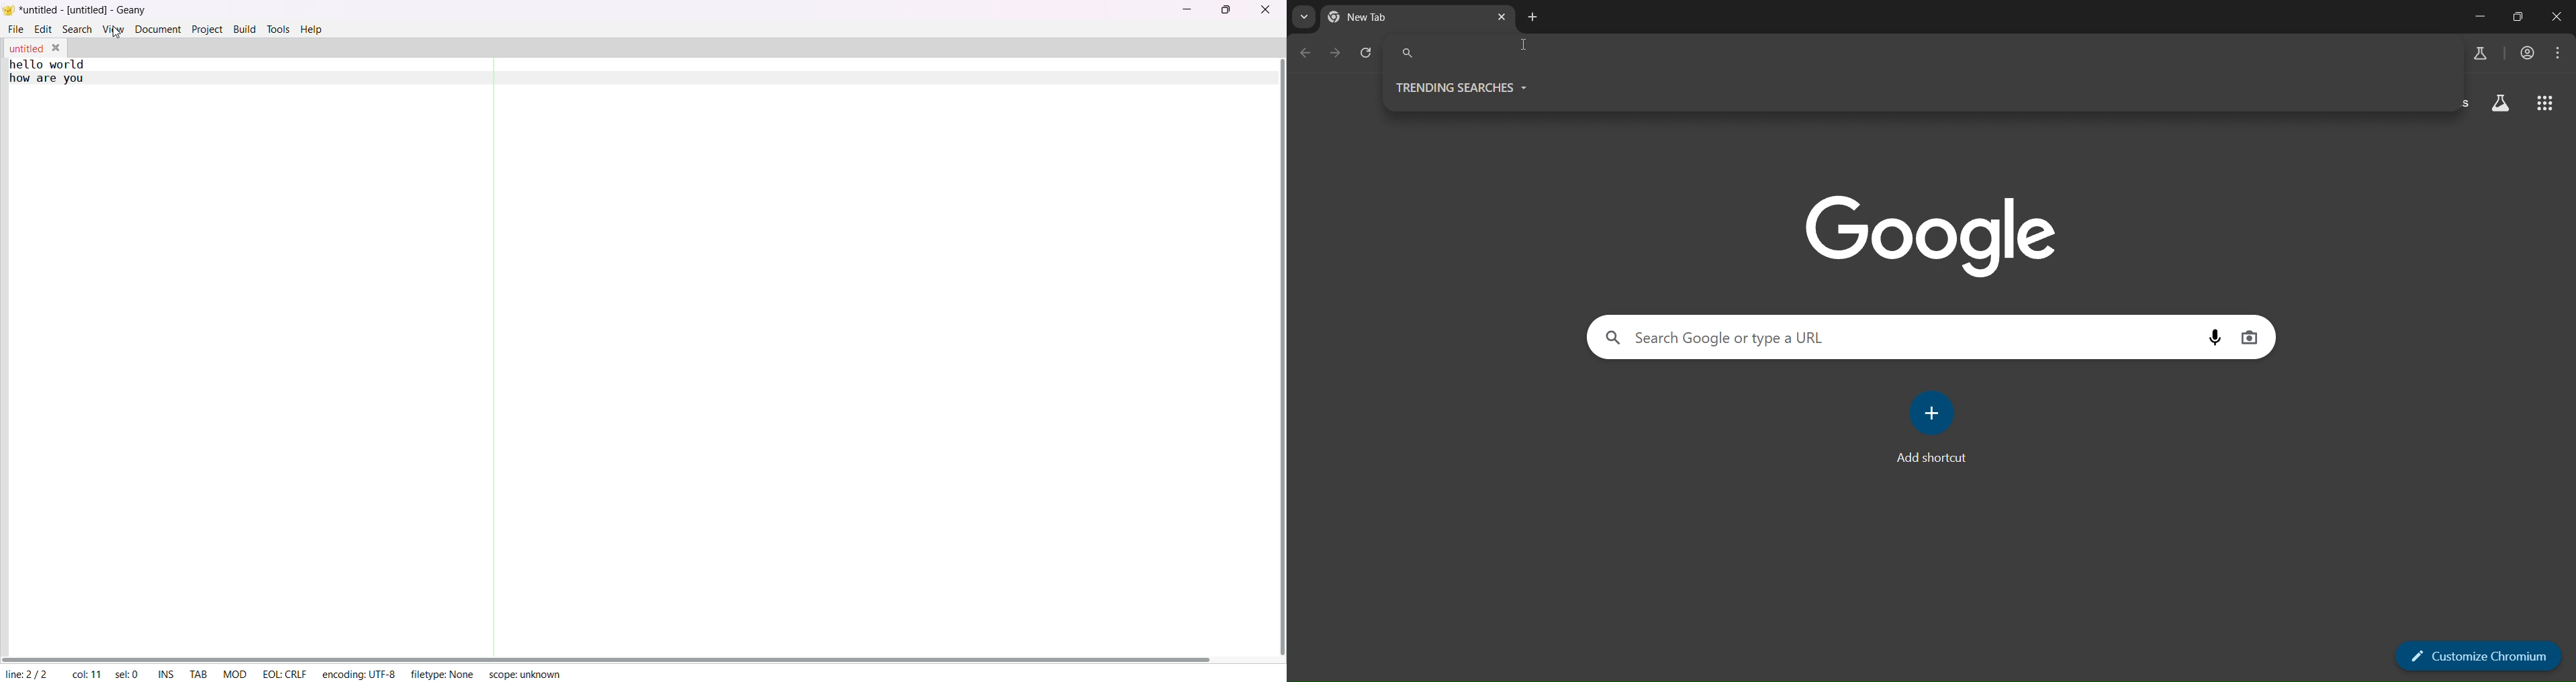  Describe the element at coordinates (166, 674) in the screenshot. I see `ins` at that location.